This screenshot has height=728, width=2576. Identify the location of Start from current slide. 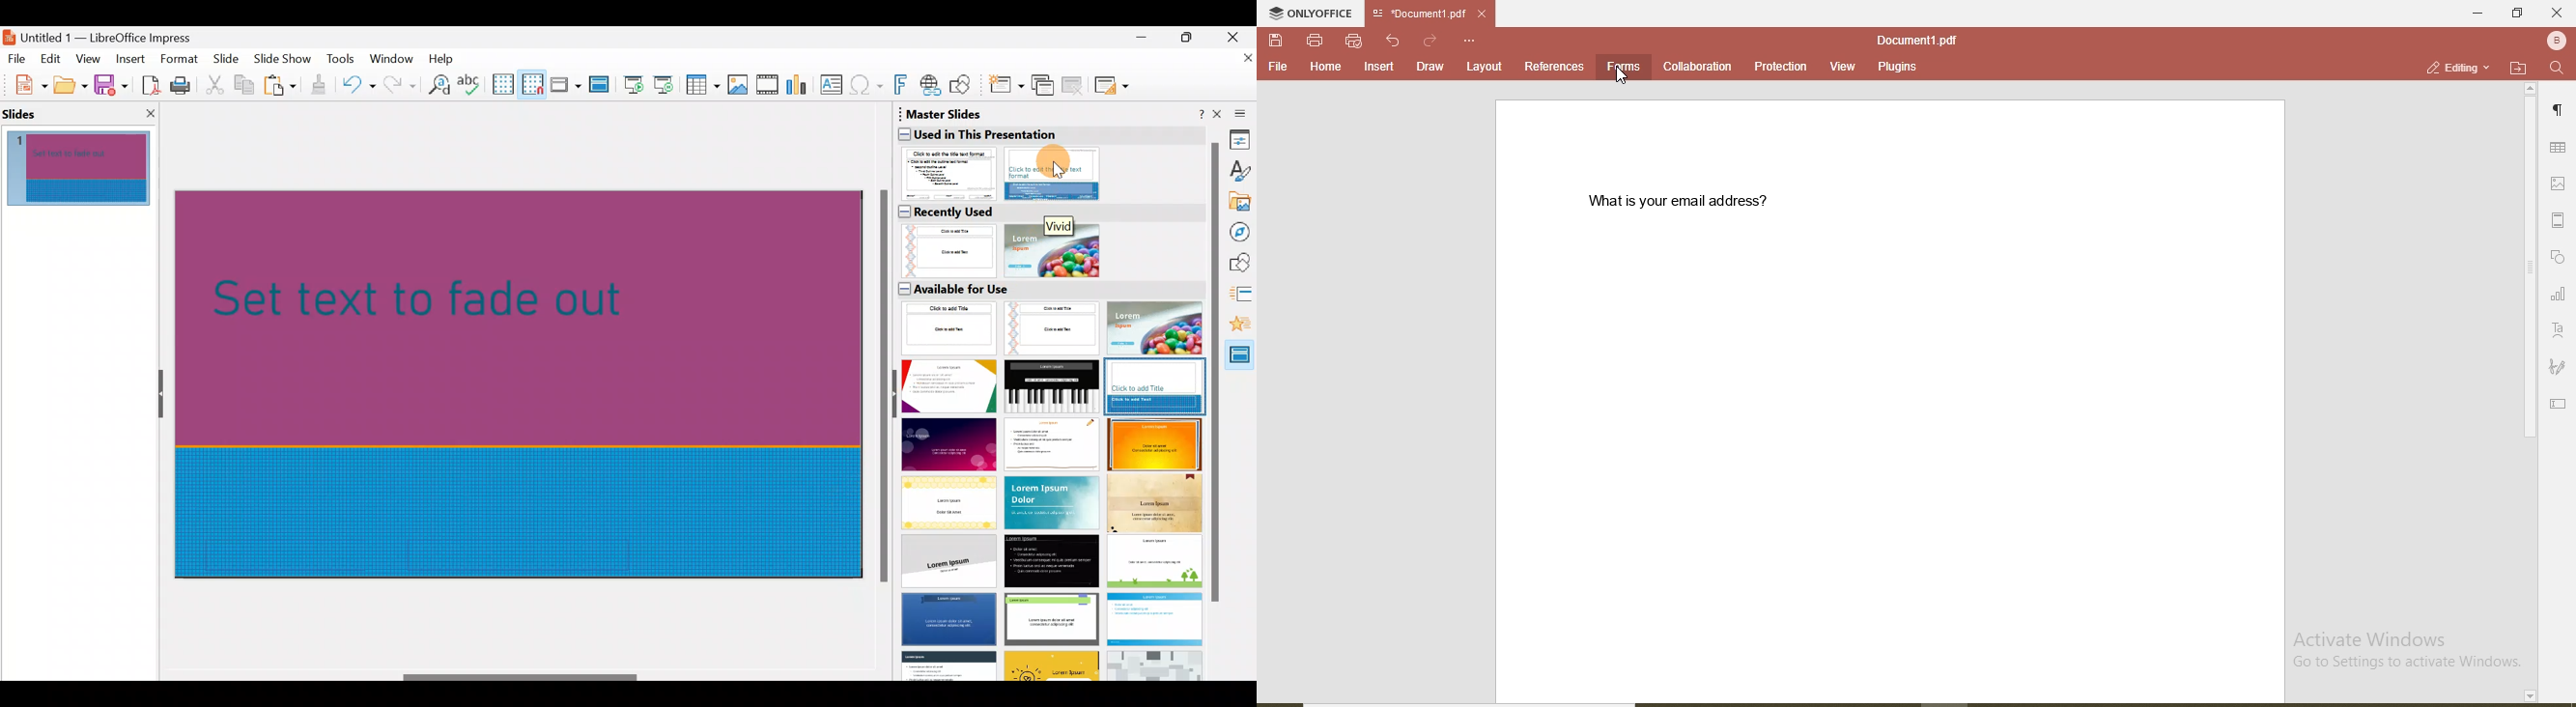
(667, 84).